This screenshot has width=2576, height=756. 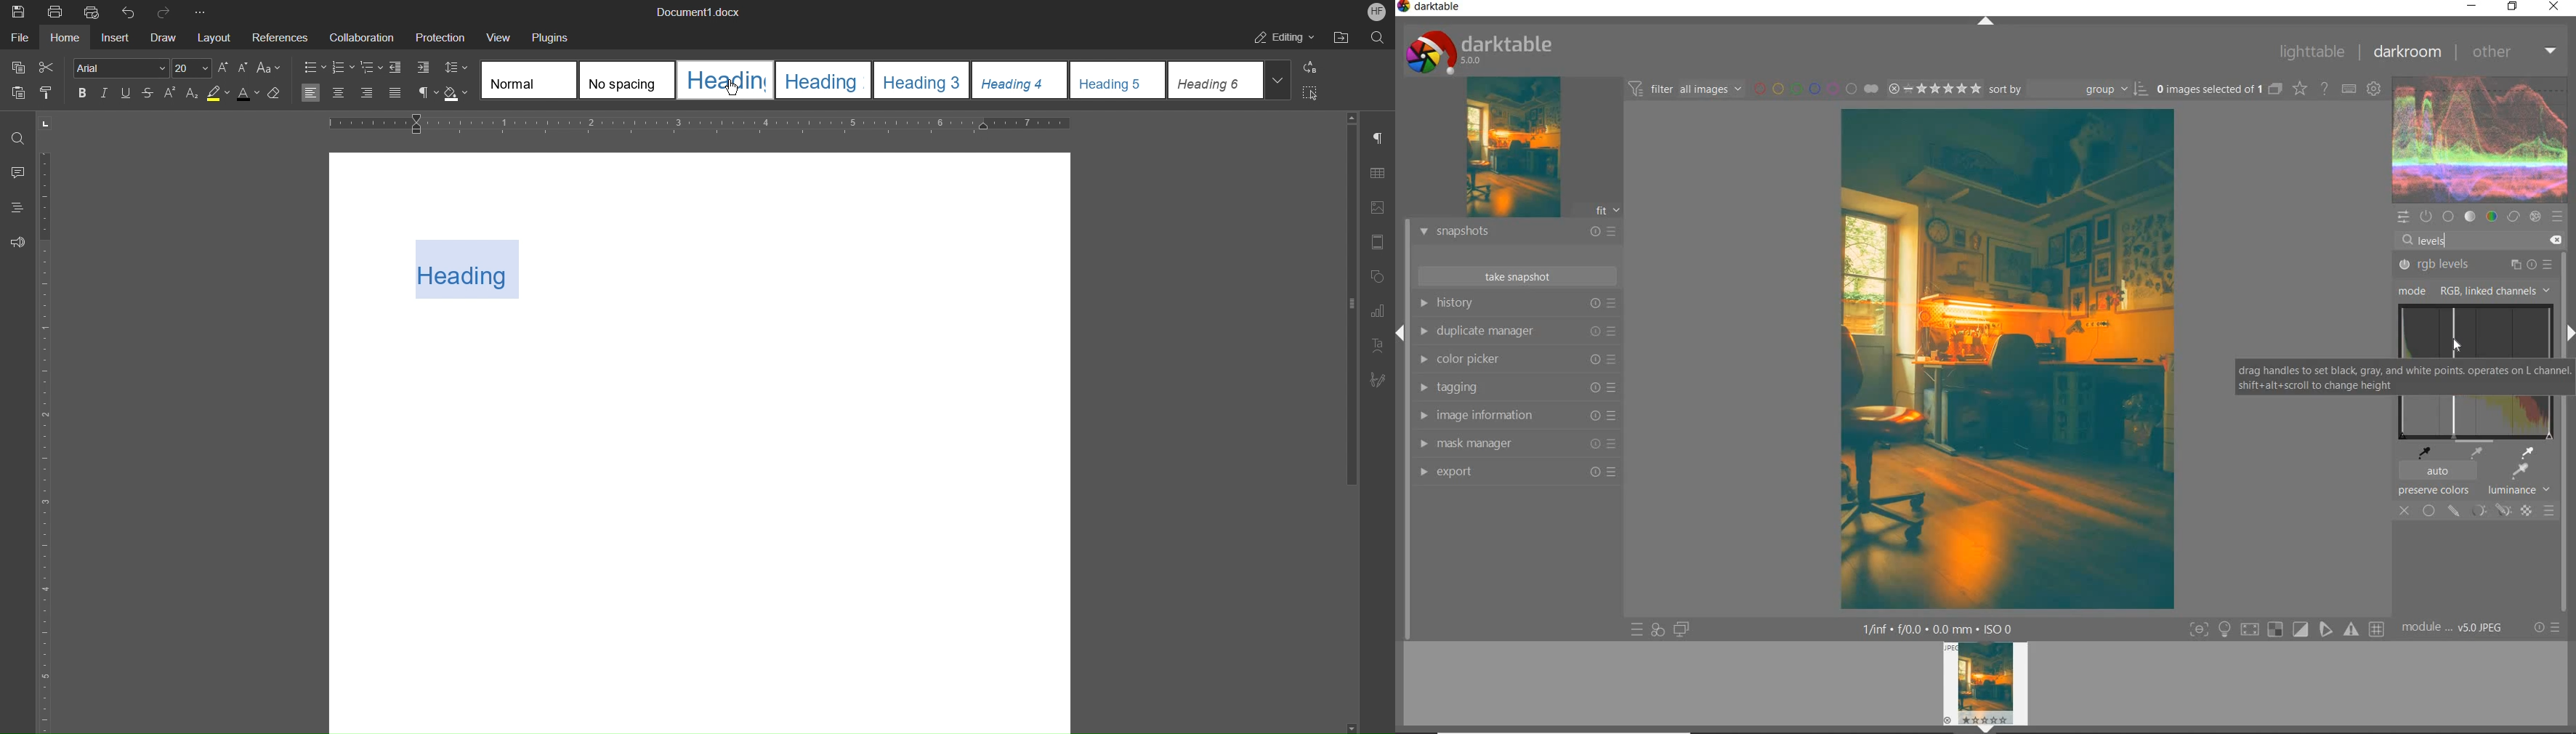 What do you see at coordinates (552, 36) in the screenshot?
I see `Plugins` at bounding box center [552, 36].